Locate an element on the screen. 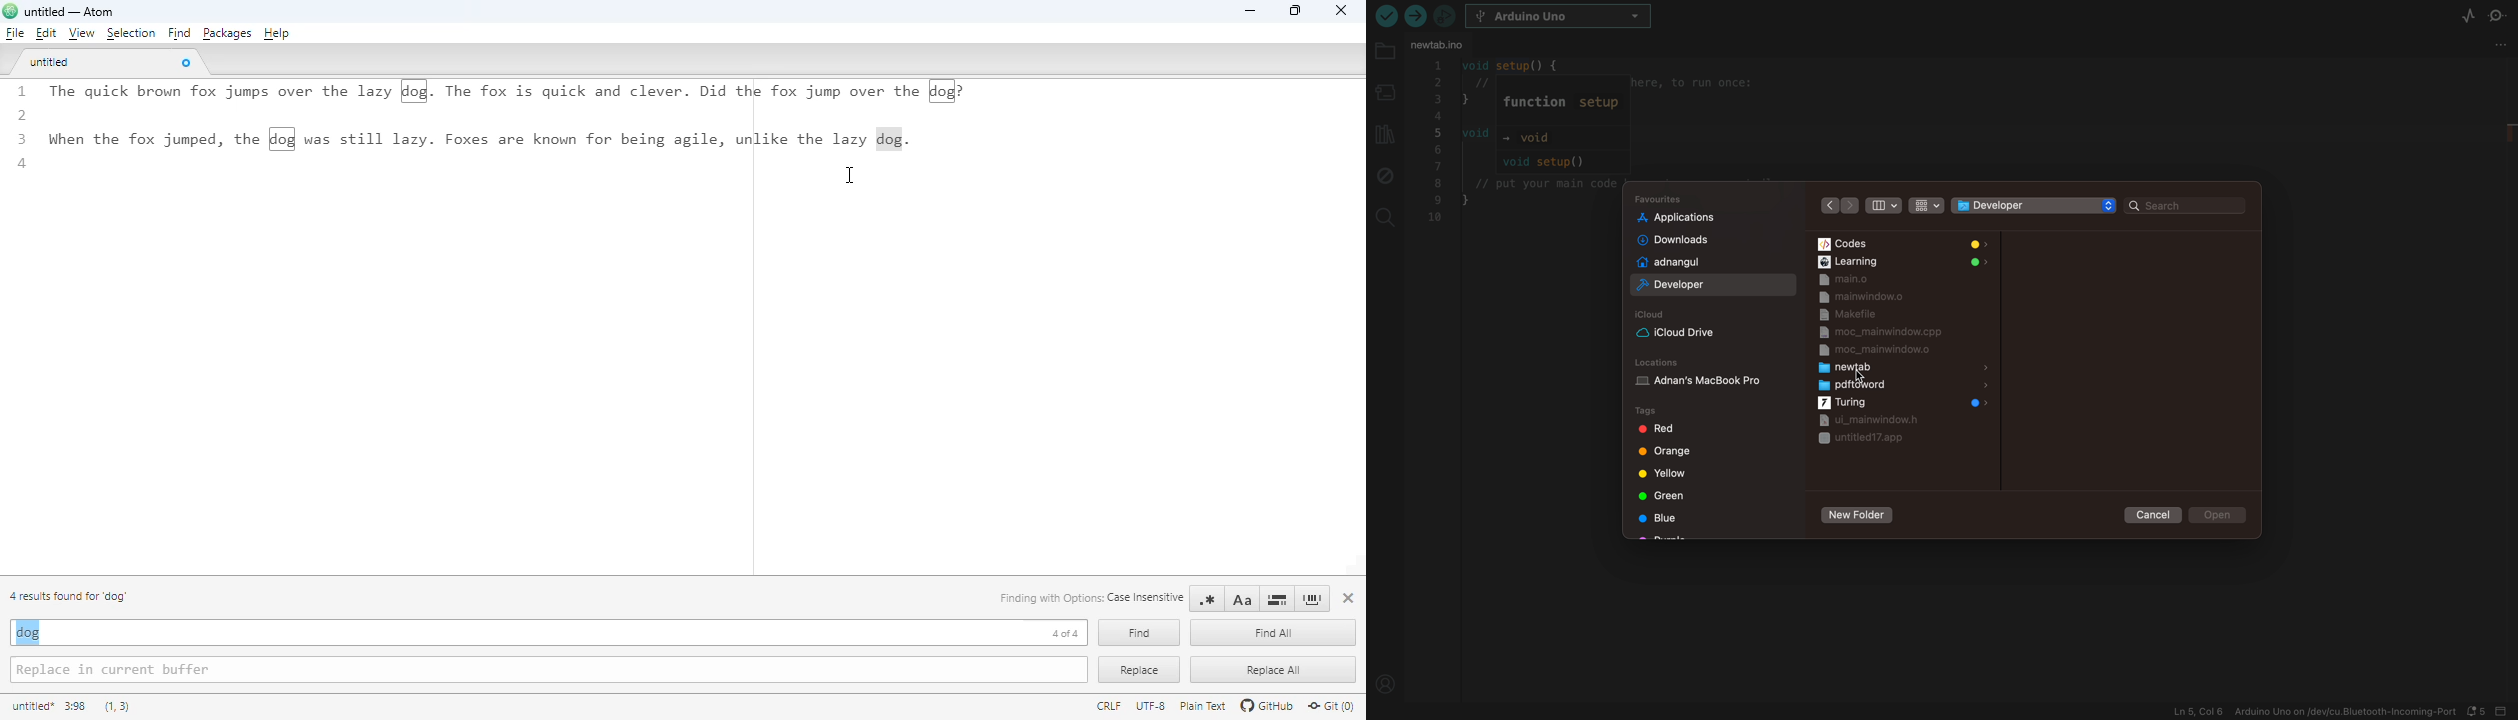  profile is located at coordinates (1386, 682).